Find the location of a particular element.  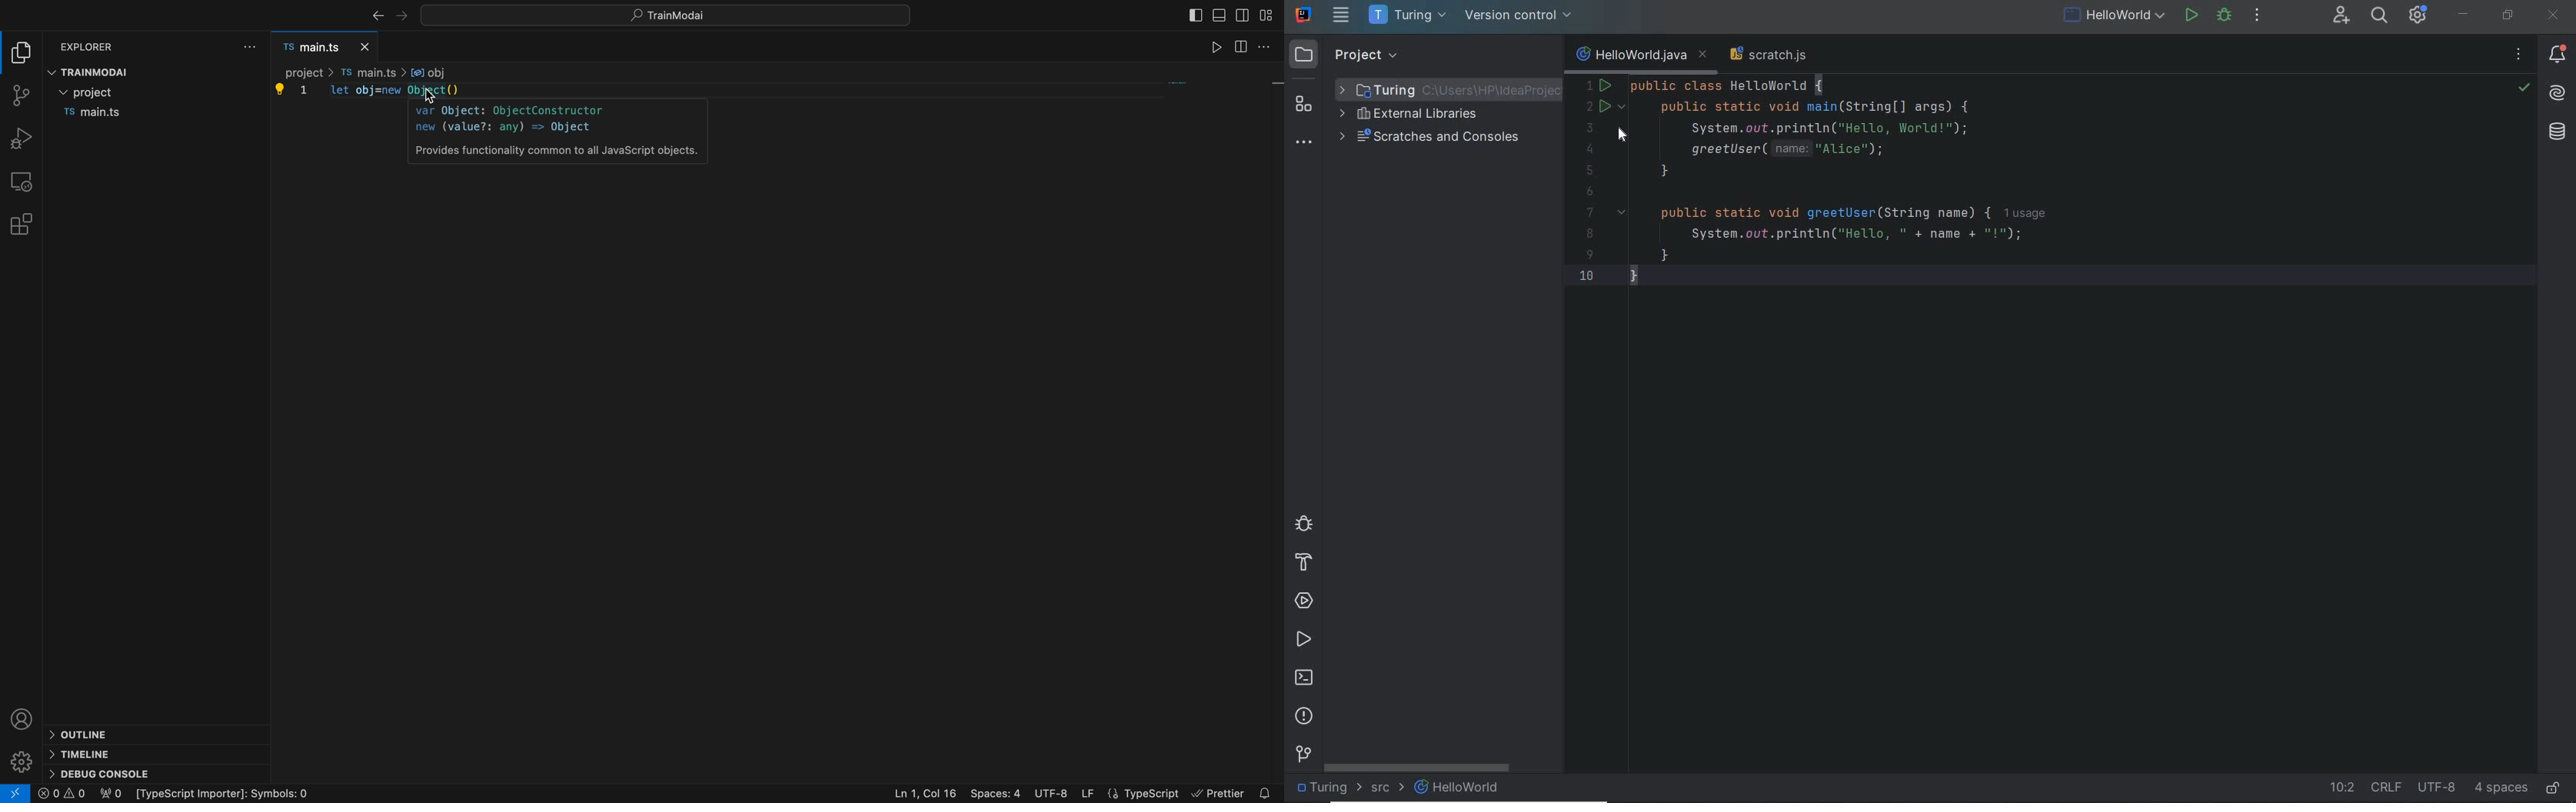

project name is located at coordinates (1407, 17).